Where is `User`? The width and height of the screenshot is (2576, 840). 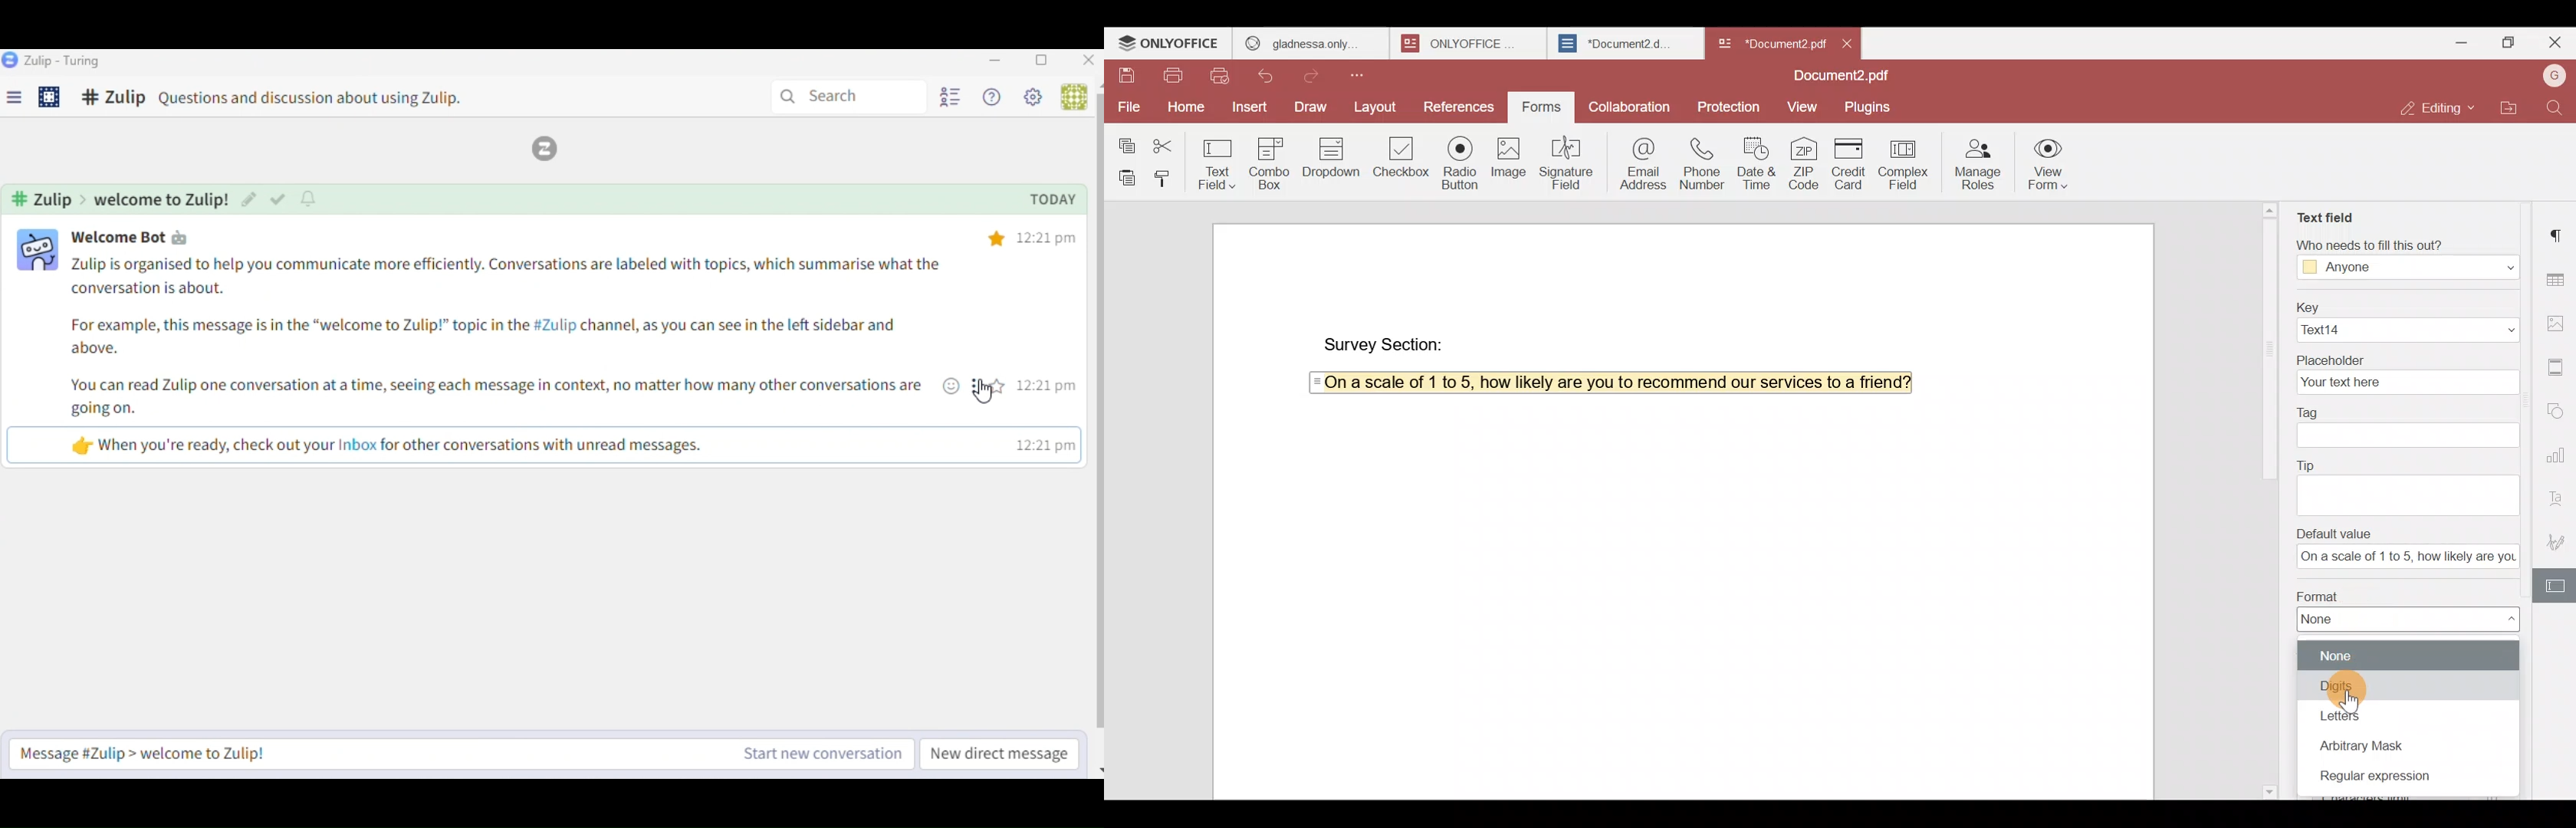
User is located at coordinates (1072, 97).